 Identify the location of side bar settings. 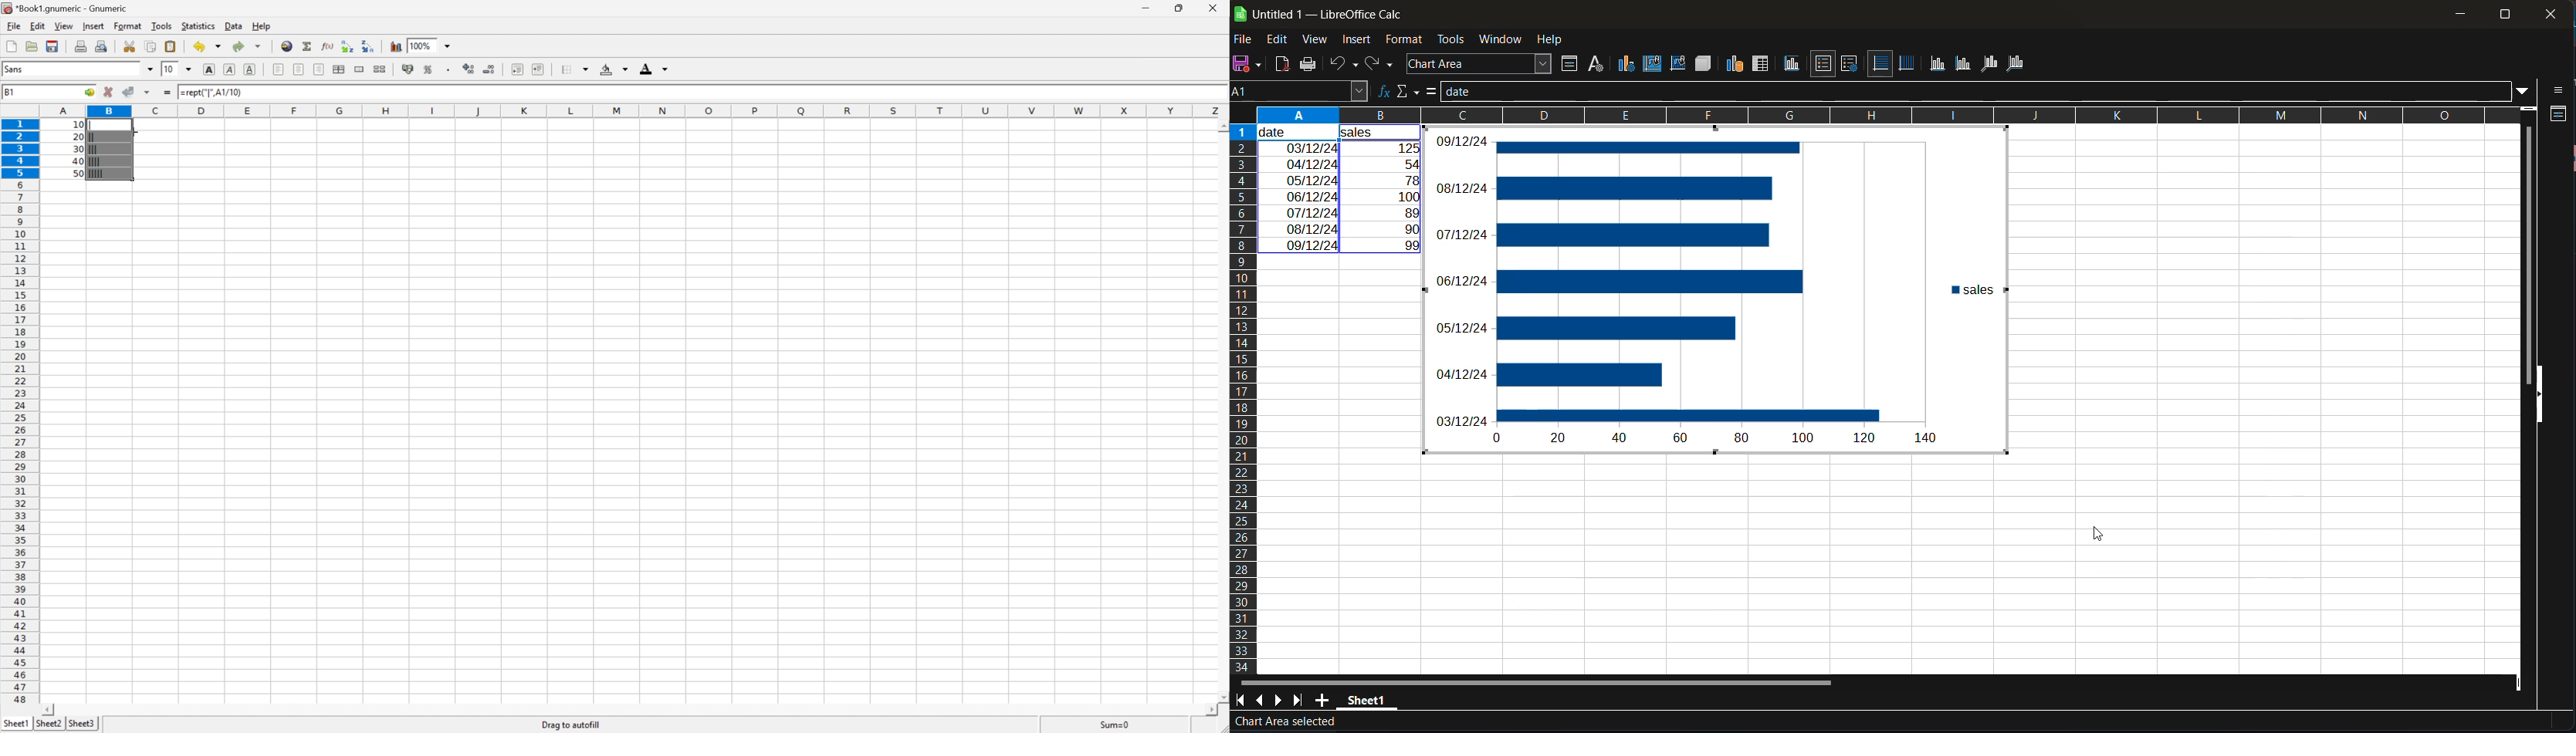
(2560, 90).